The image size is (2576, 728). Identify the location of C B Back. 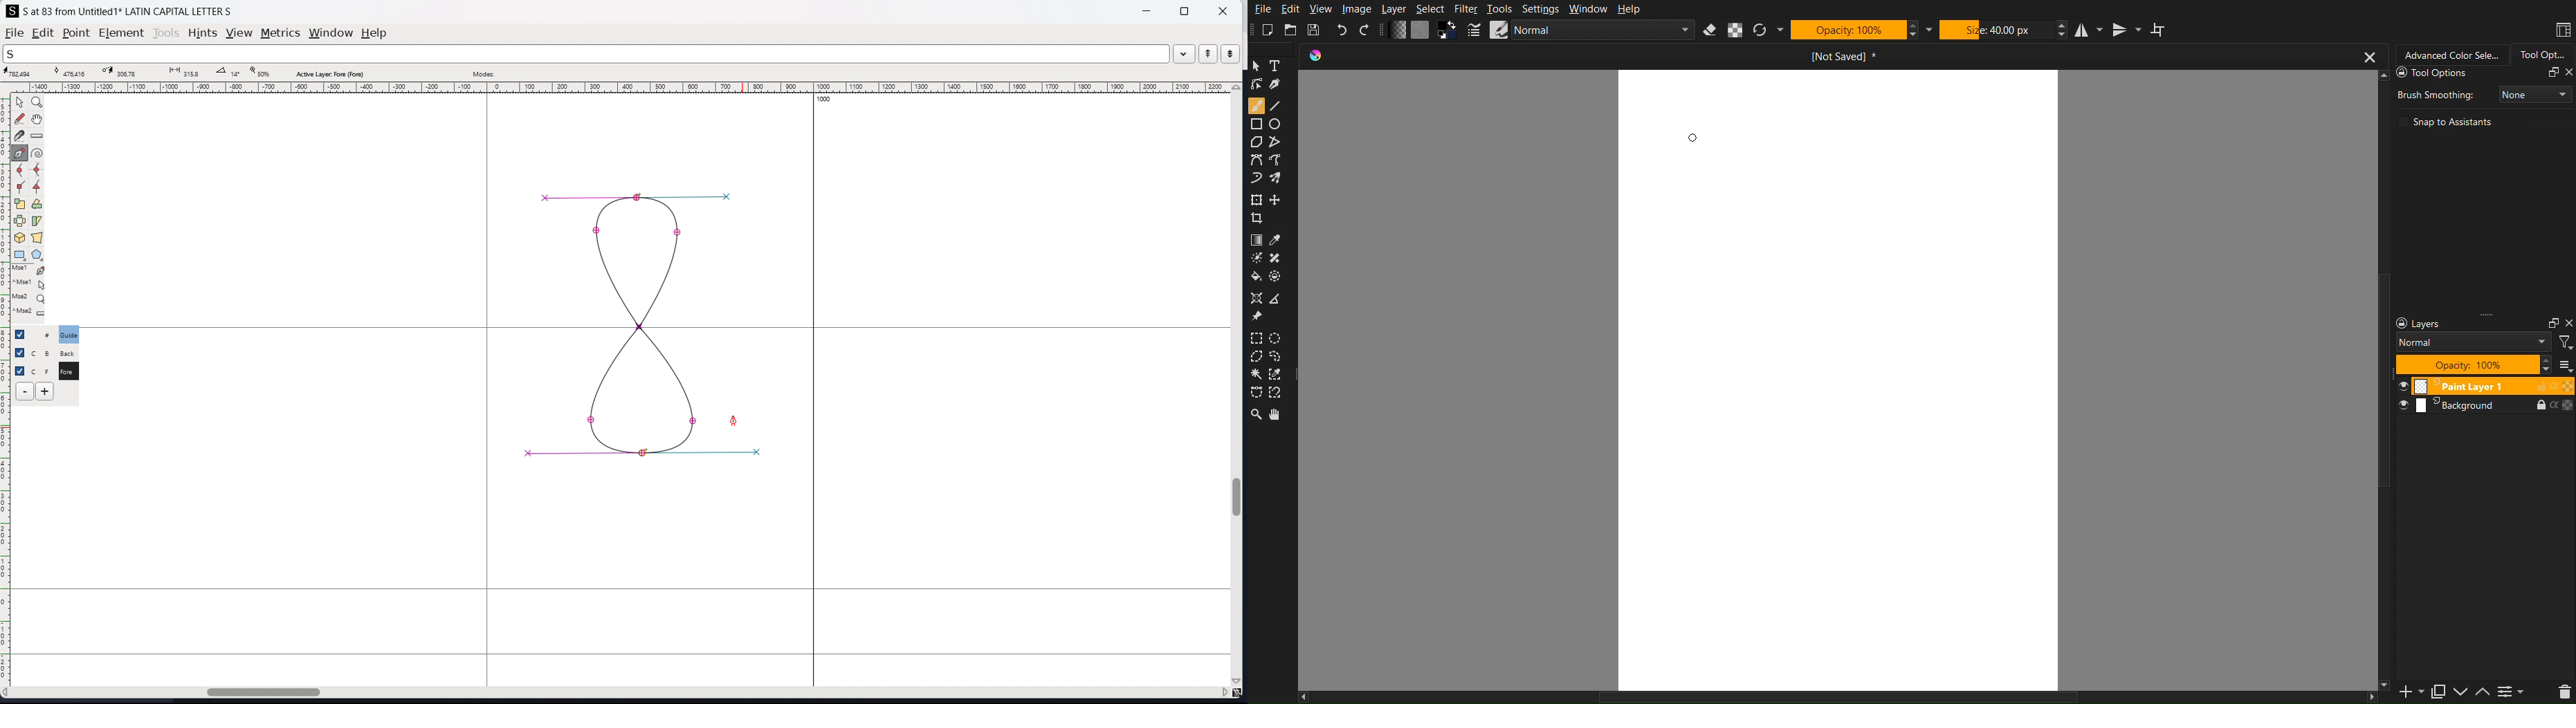
(67, 351).